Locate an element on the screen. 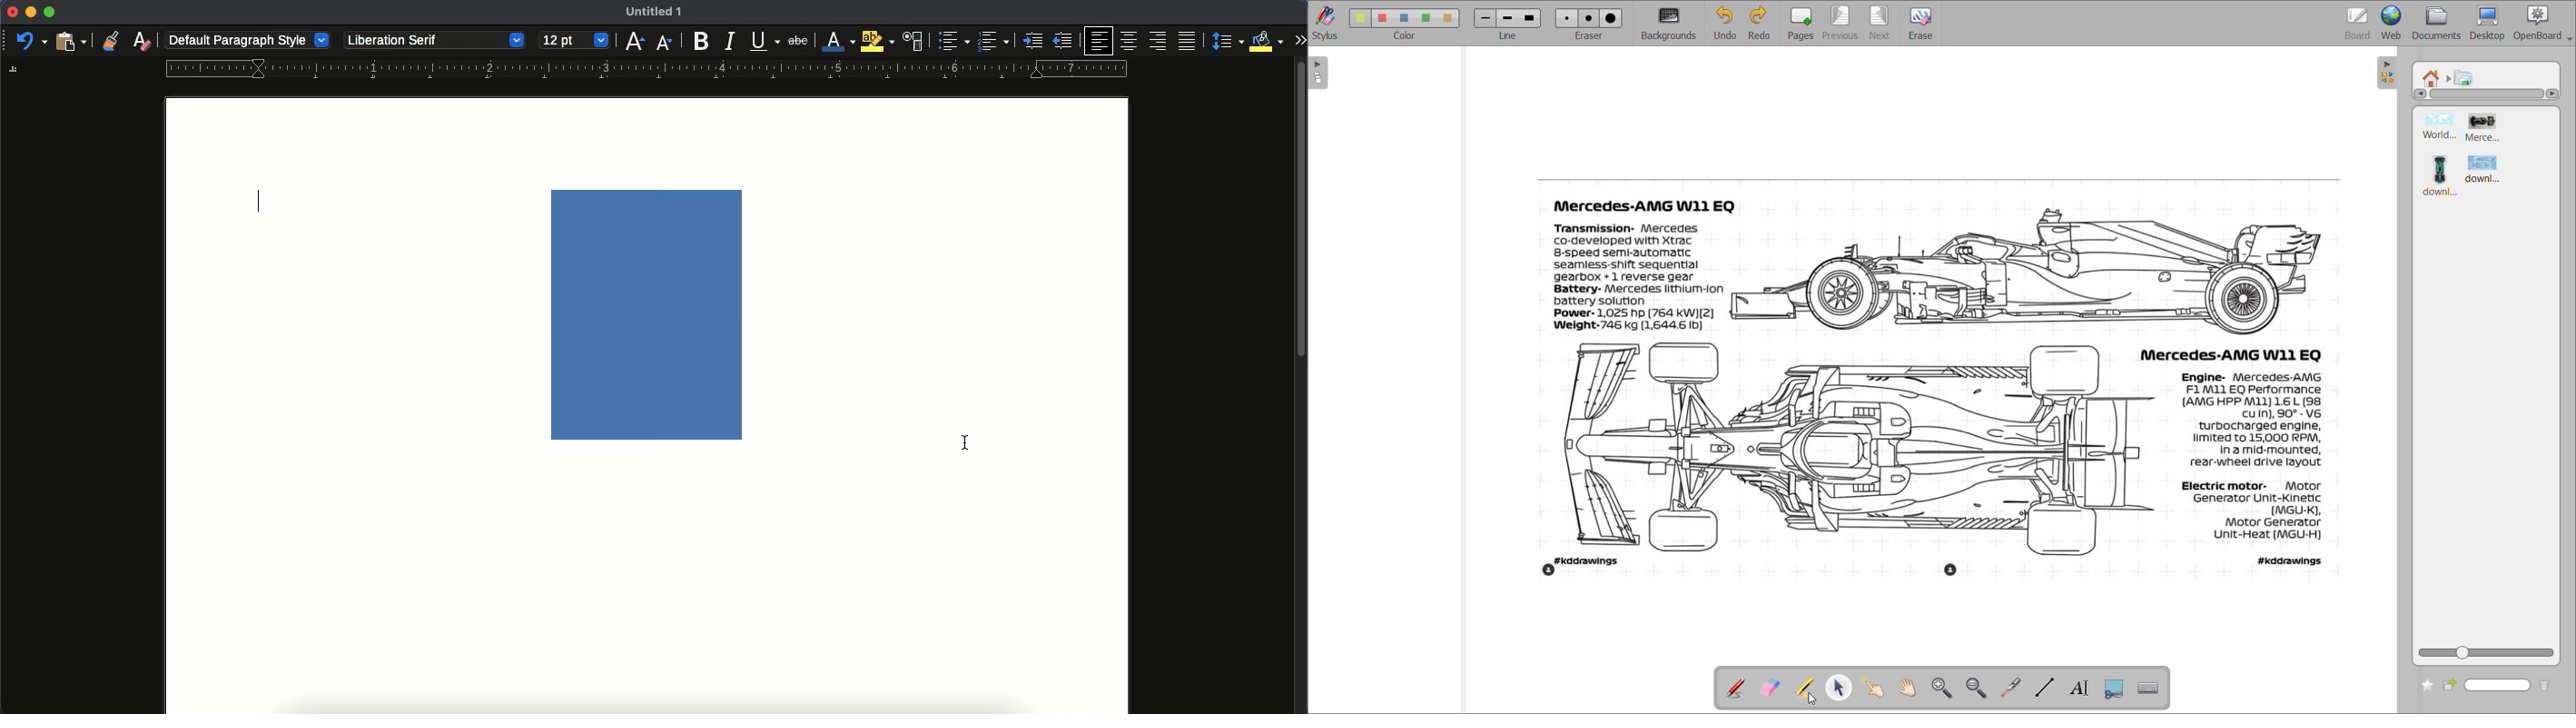  guide is located at coordinates (646, 69).